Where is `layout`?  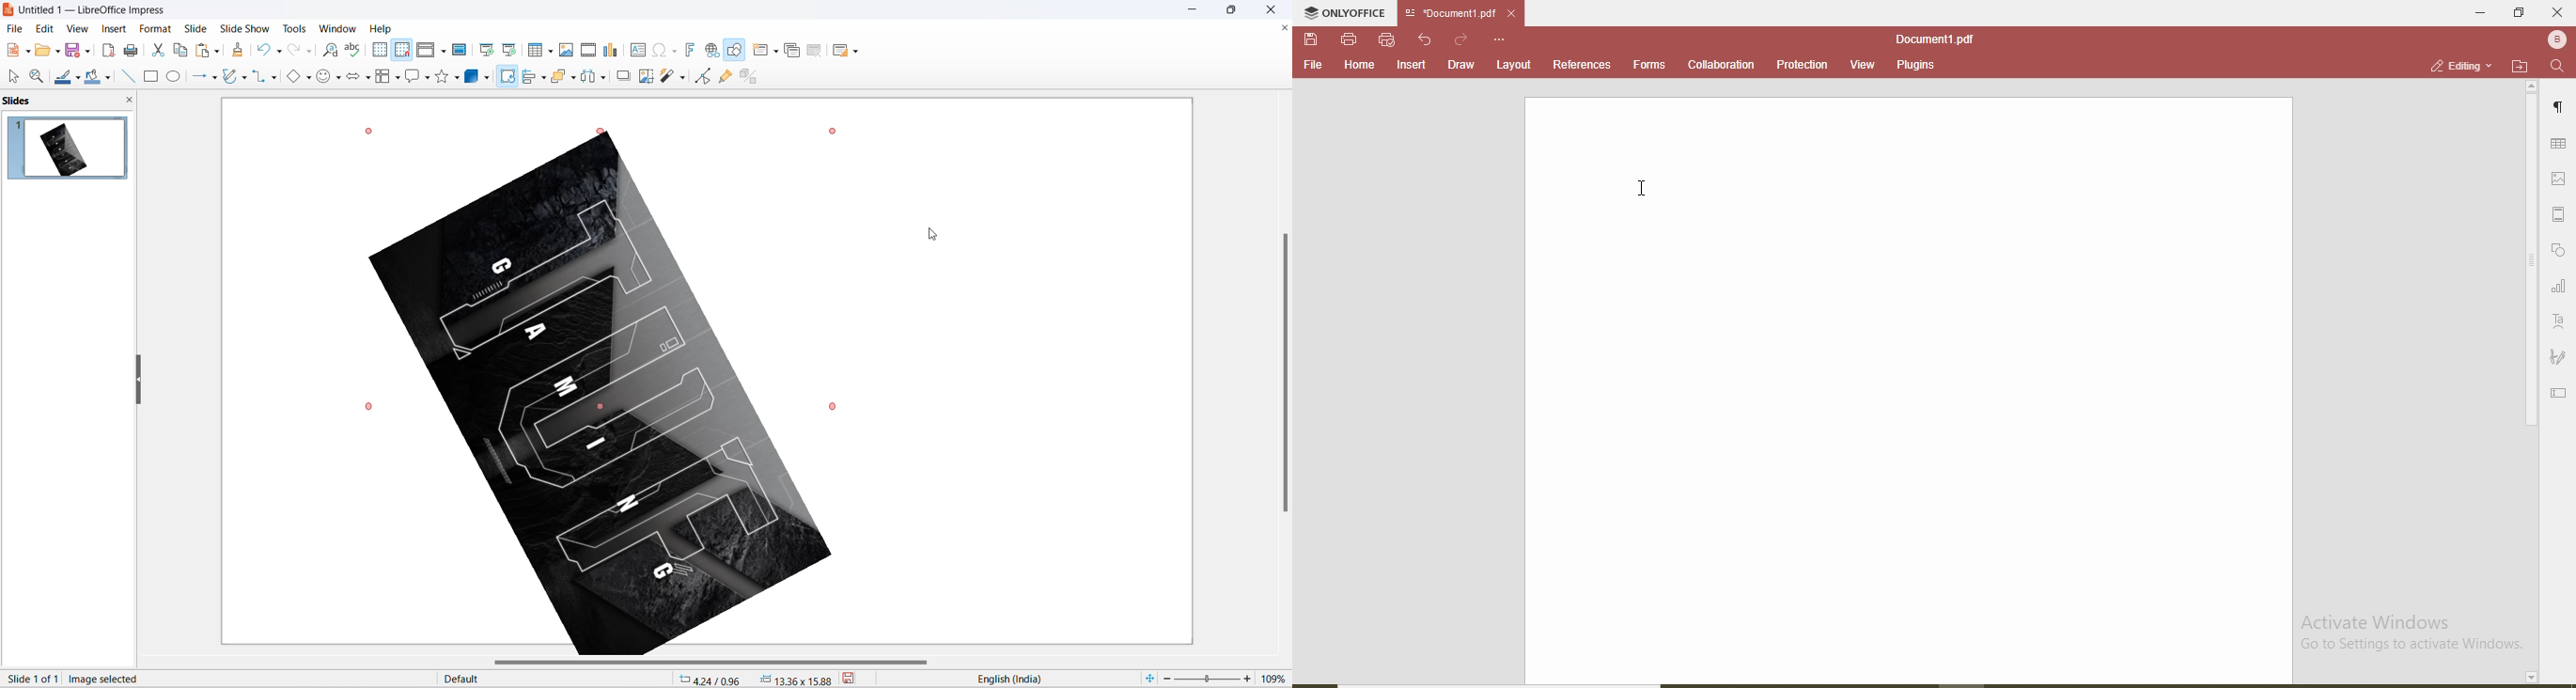 layout is located at coordinates (1515, 64).